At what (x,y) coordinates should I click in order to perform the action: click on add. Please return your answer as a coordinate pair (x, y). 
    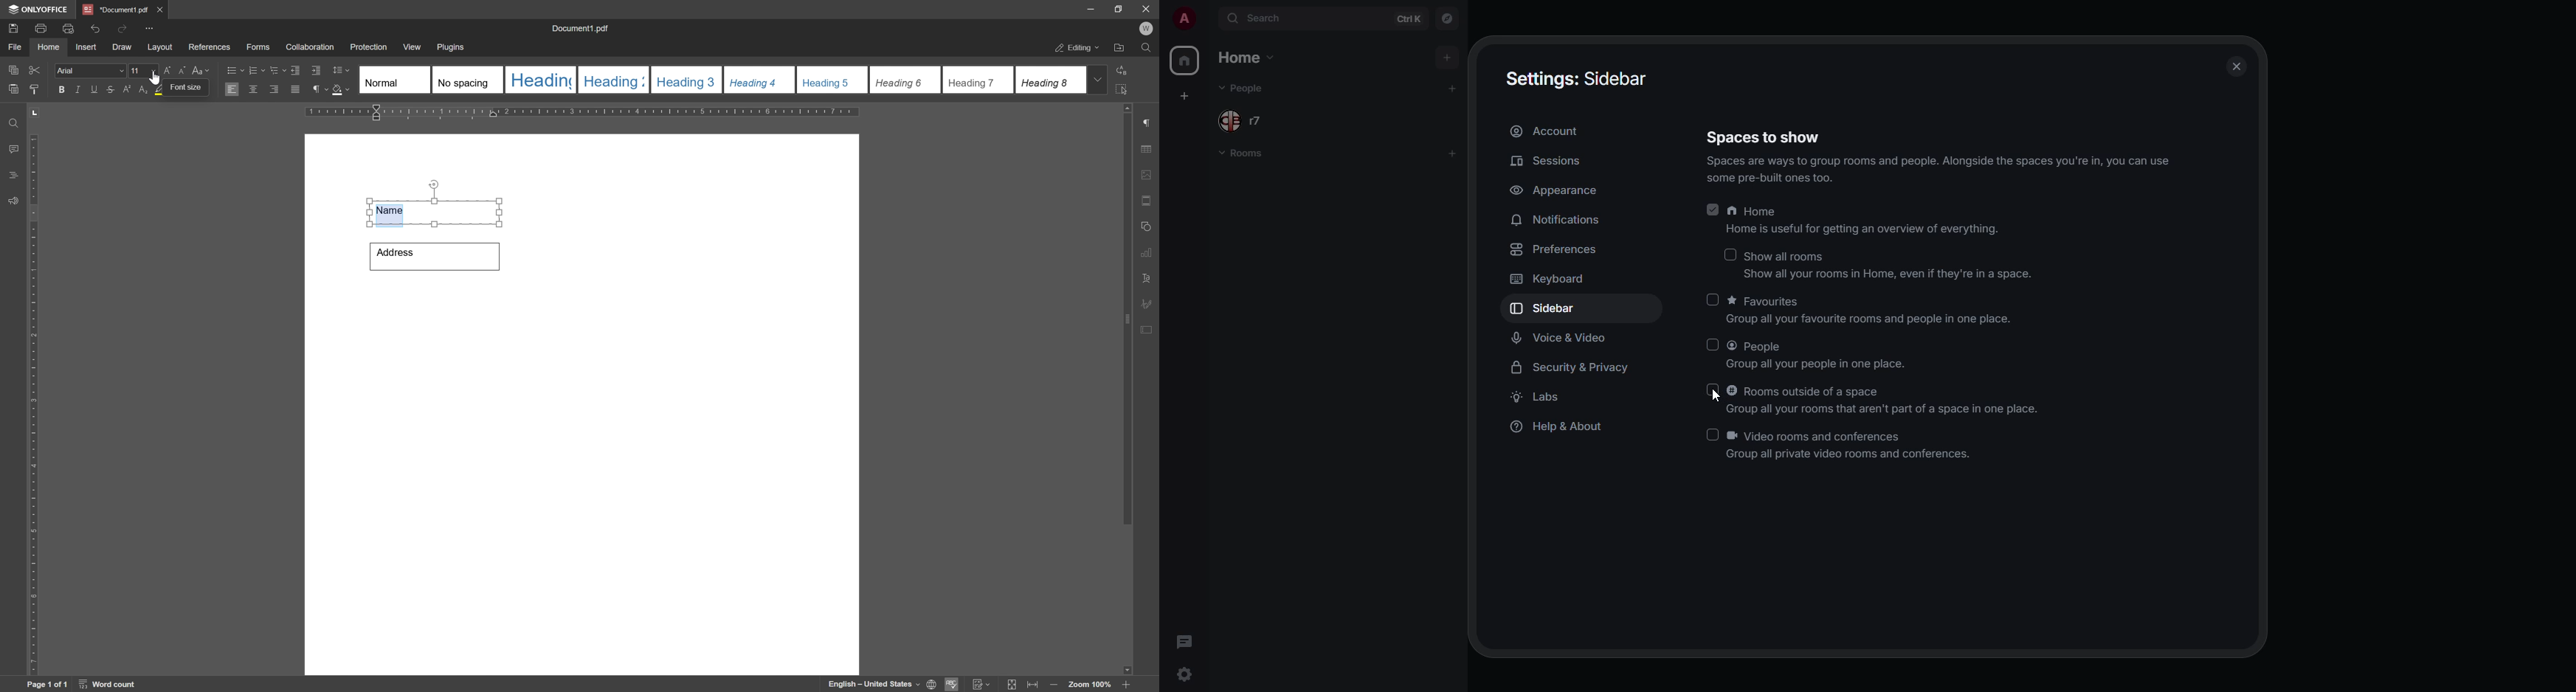
    Looking at the image, I should click on (1445, 56).